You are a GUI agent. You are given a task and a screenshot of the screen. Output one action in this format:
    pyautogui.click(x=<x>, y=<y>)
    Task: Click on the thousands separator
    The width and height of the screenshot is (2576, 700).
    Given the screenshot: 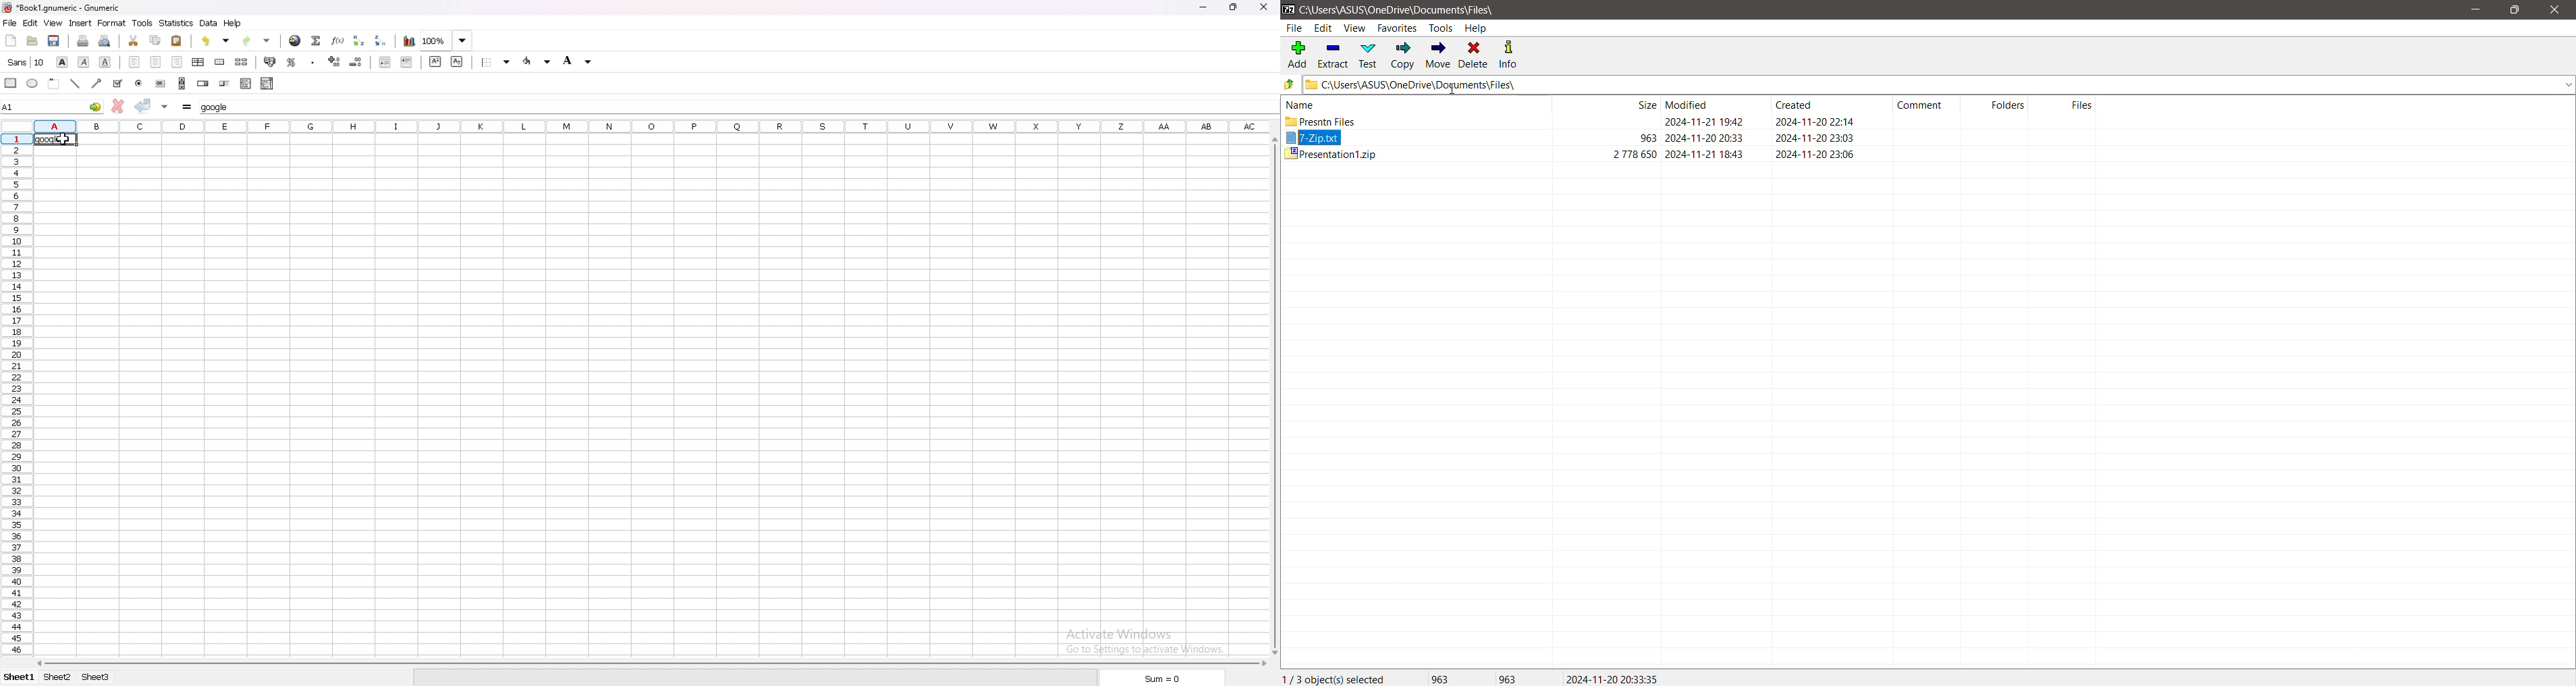 What is the action you would take?
    pyautogui.click(x=314, y=61)
    